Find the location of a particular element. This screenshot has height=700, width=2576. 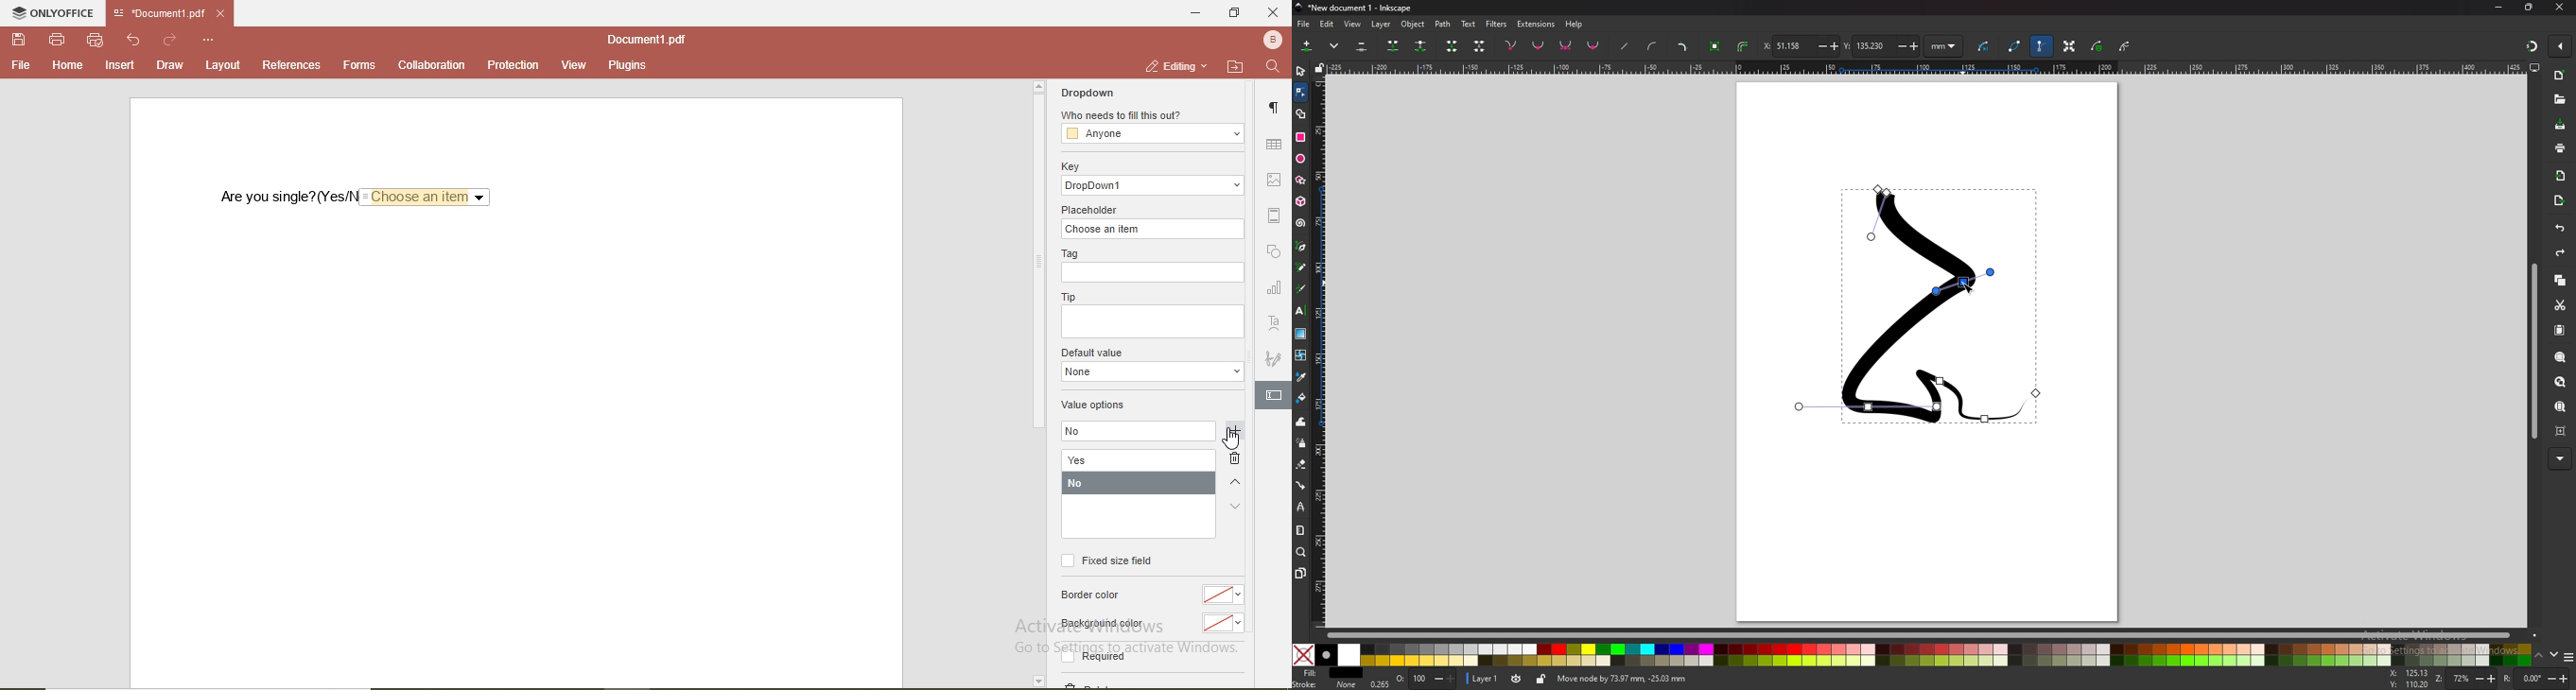

Required is located at coordinates (1095, 656).